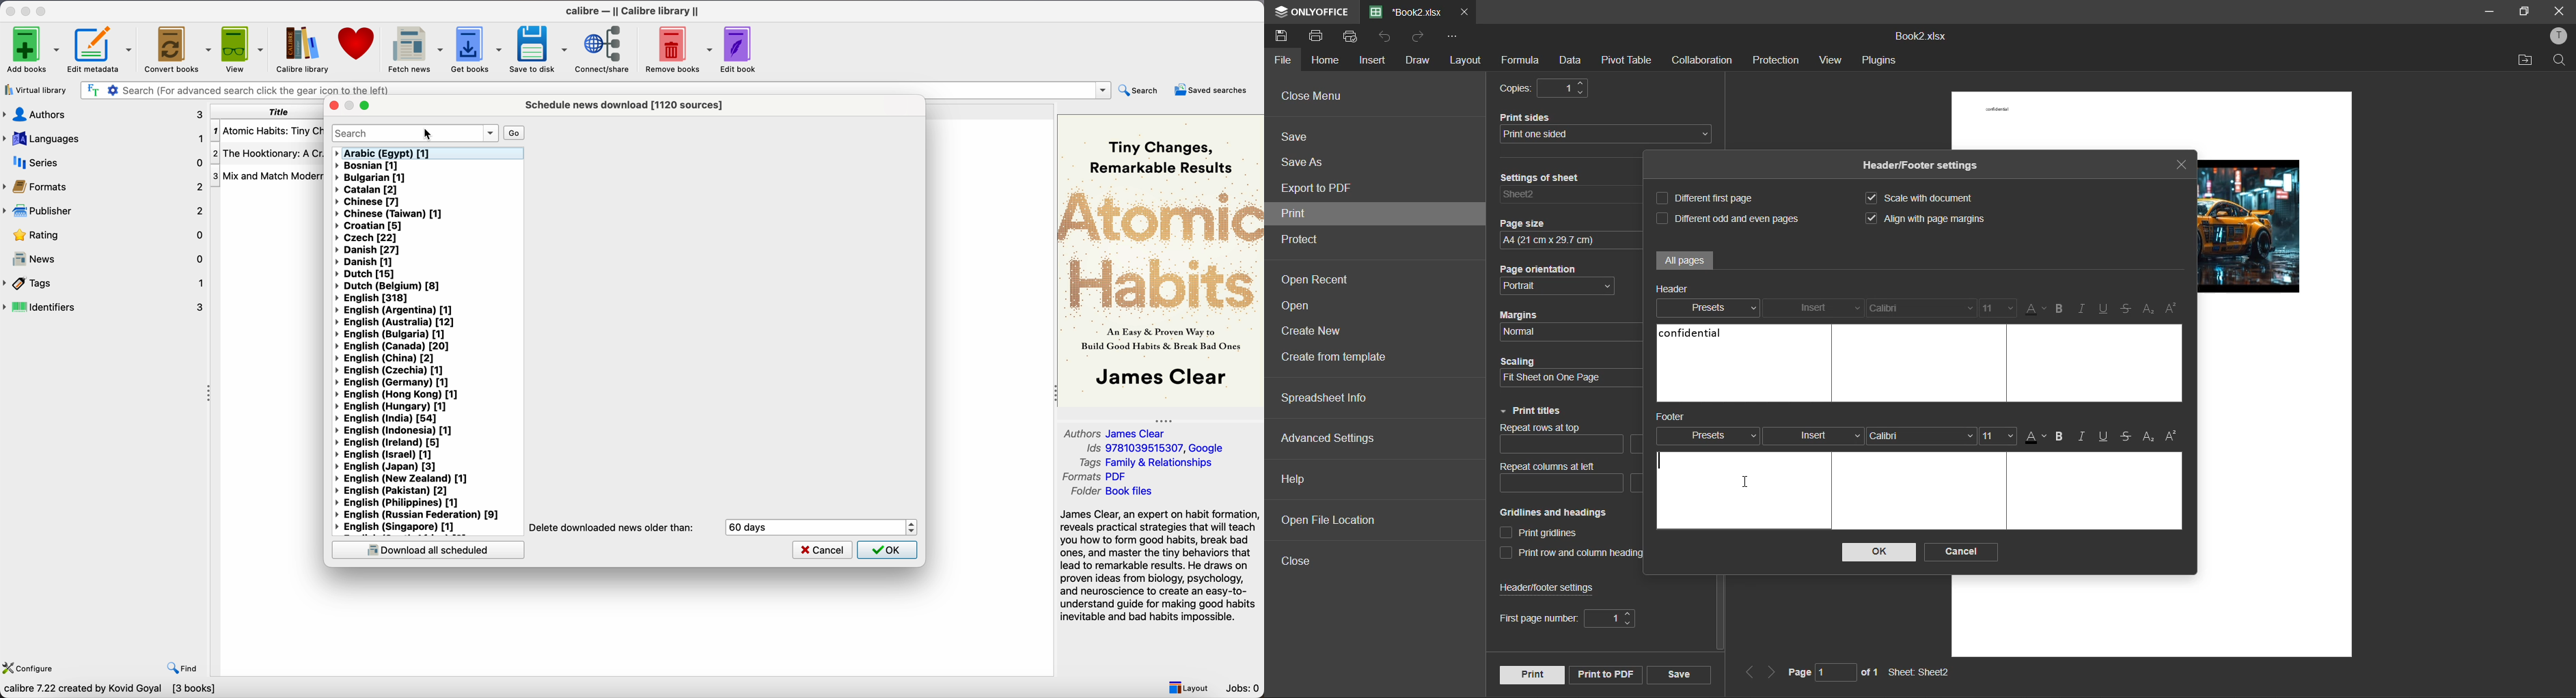  I want to click on bold, so click(2062, 436).